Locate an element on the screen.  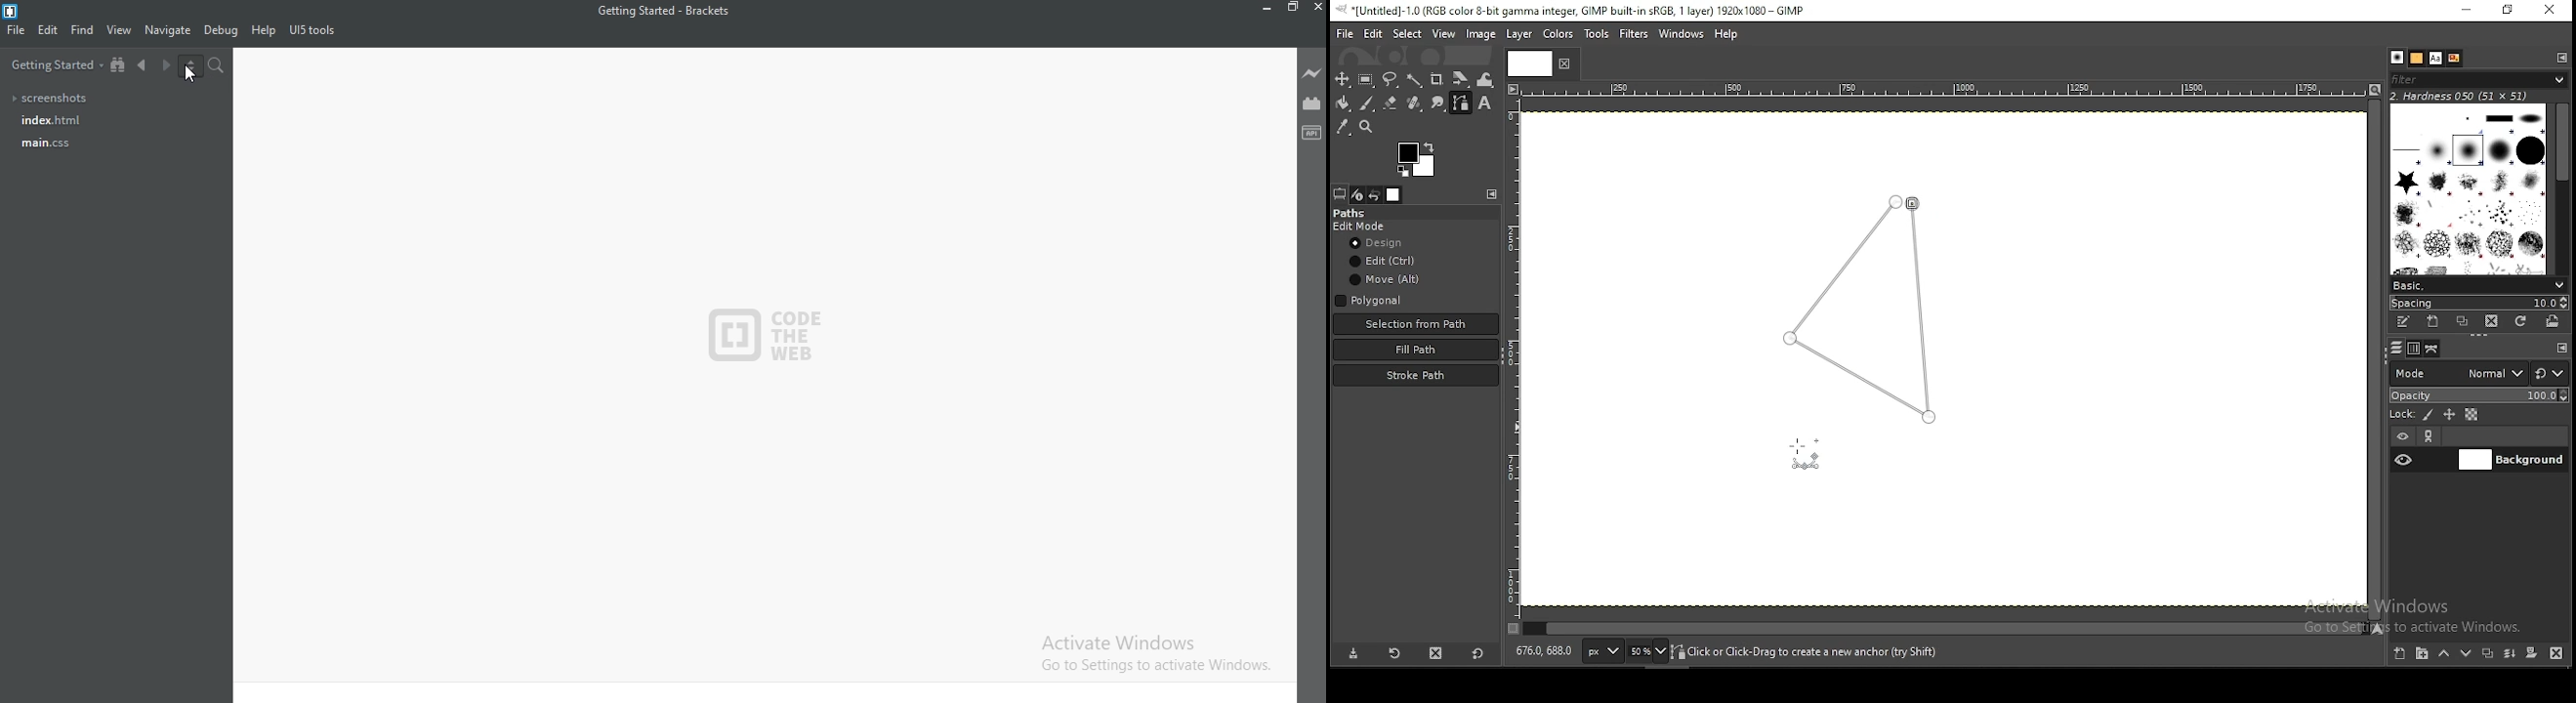
tool options is located at coordinates (1340, 193).